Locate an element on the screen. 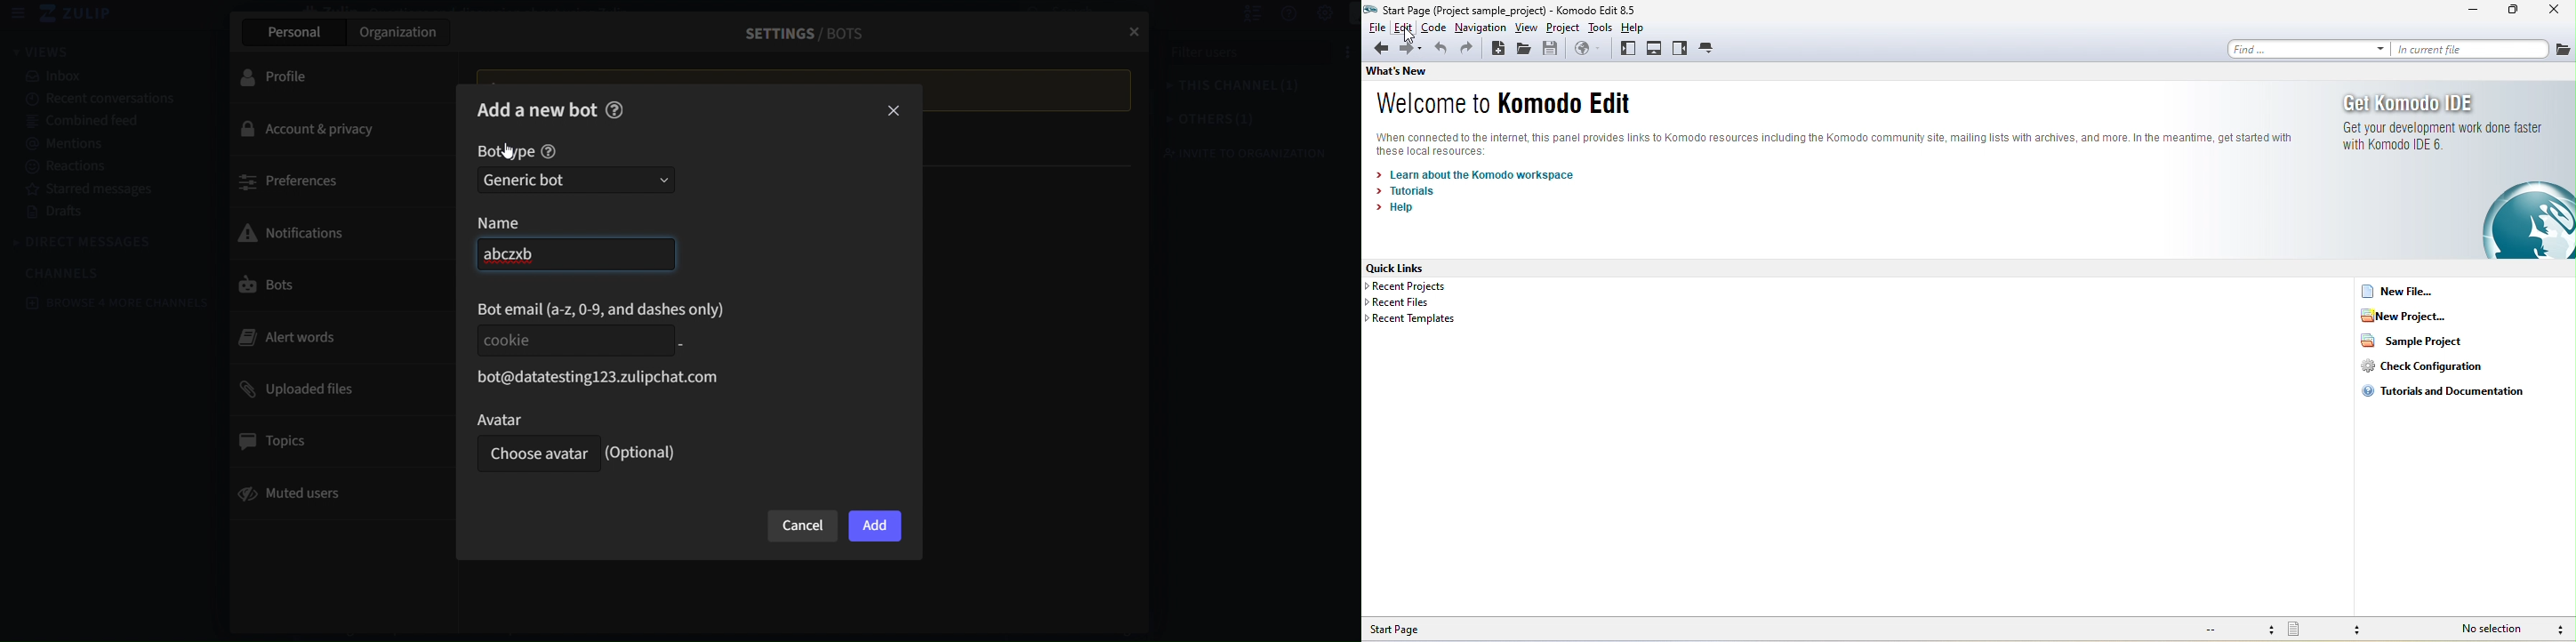  (Optional) is located at coordinates (644, 452).